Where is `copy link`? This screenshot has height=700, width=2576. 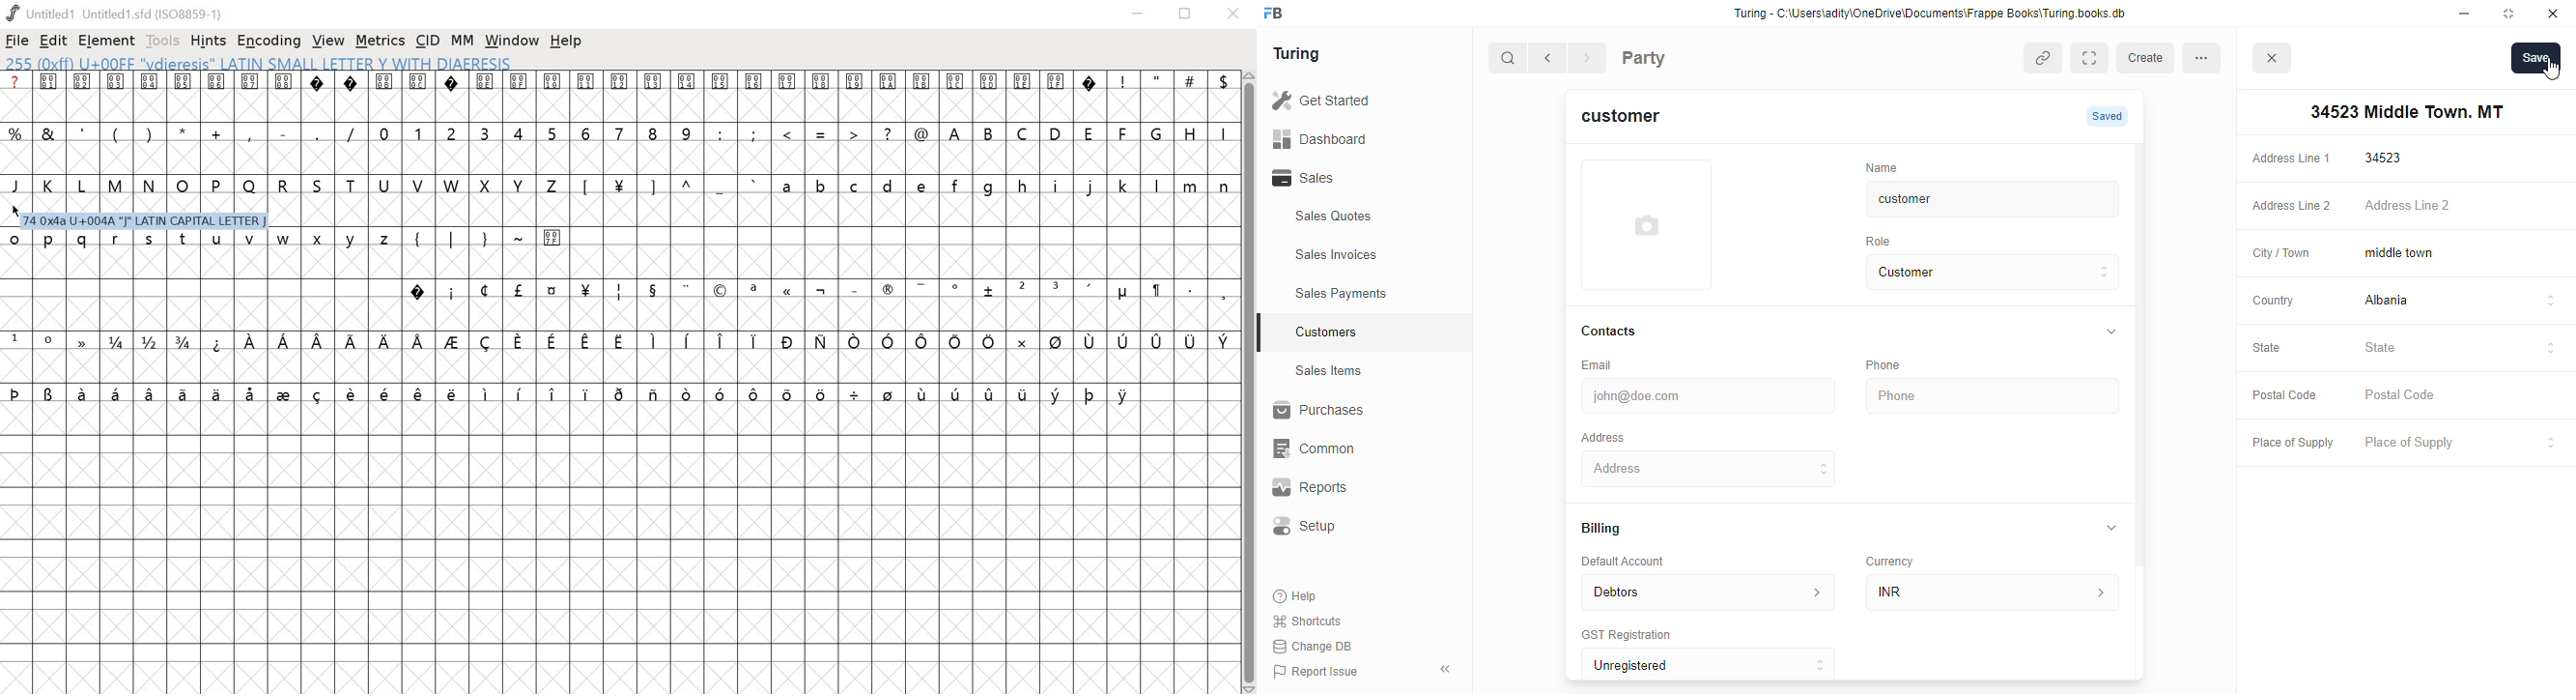
copy link is located at coordinates (2045, 60).